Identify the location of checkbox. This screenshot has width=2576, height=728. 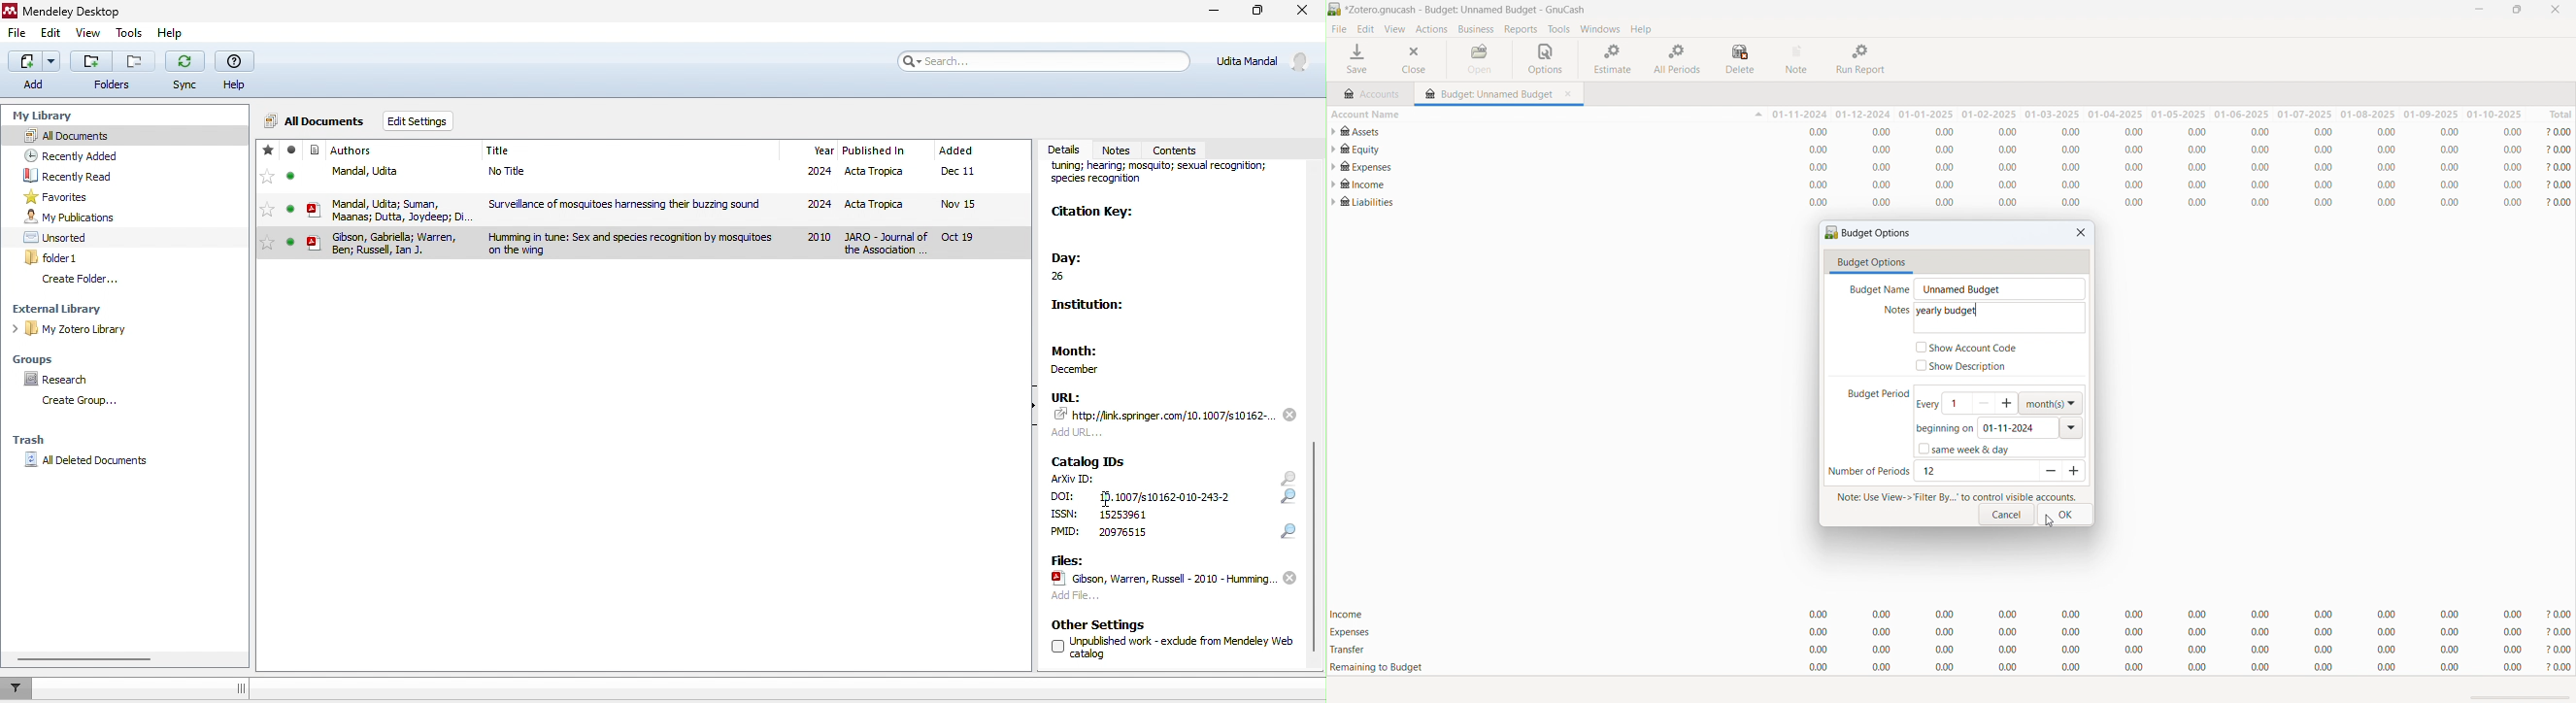
(1056, 647).